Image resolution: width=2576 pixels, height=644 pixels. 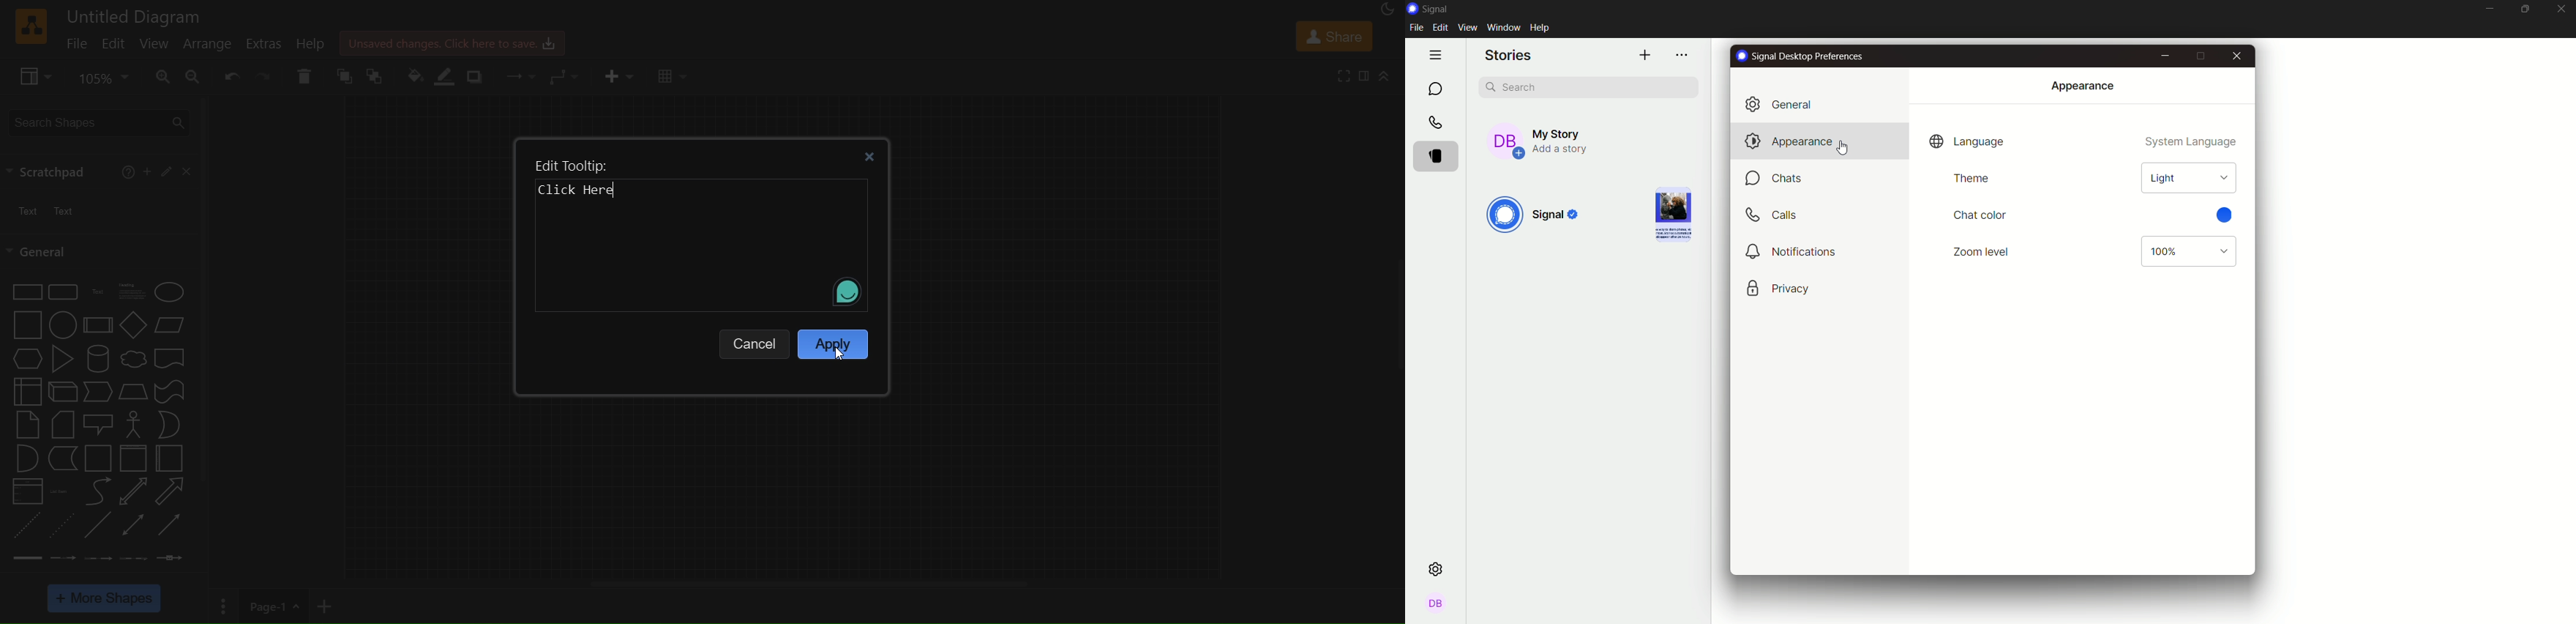 What do you see at coordinates (171, 327) in the screenshot?
I see `parallelogram` at bounding box center [171, 327].